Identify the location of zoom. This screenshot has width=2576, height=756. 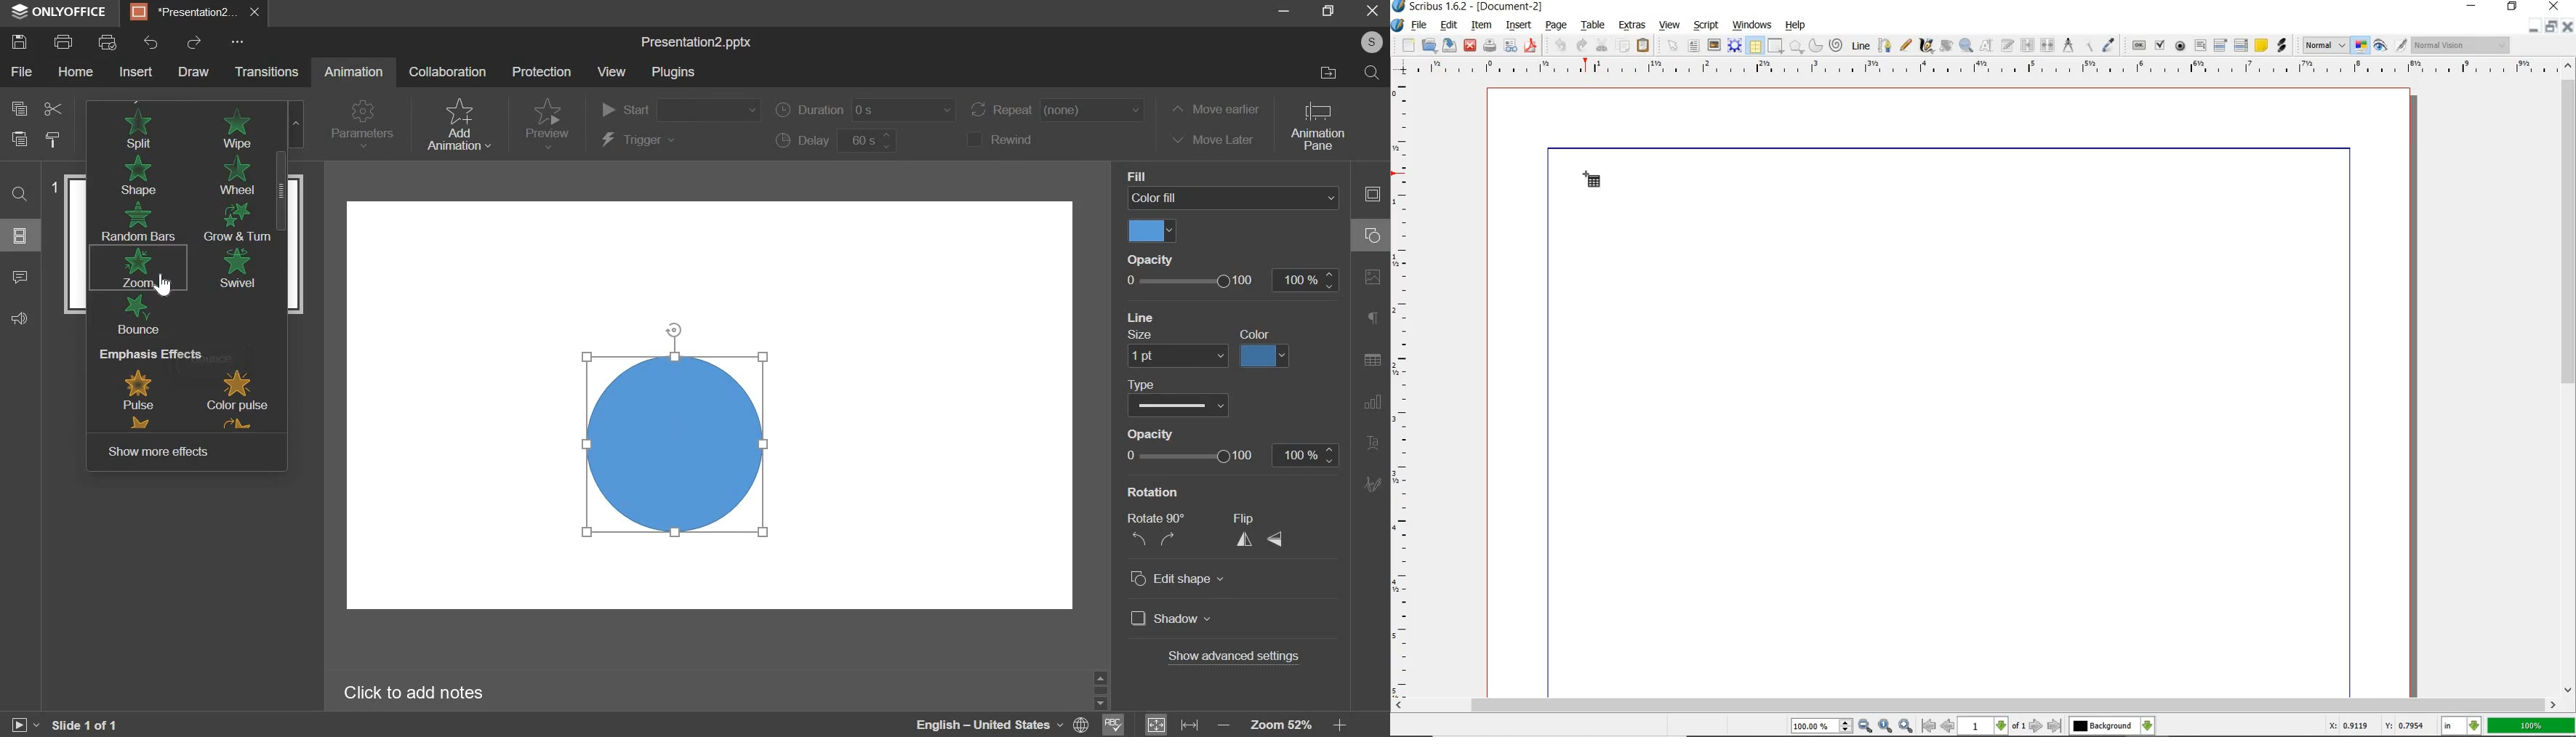
(136, 267).